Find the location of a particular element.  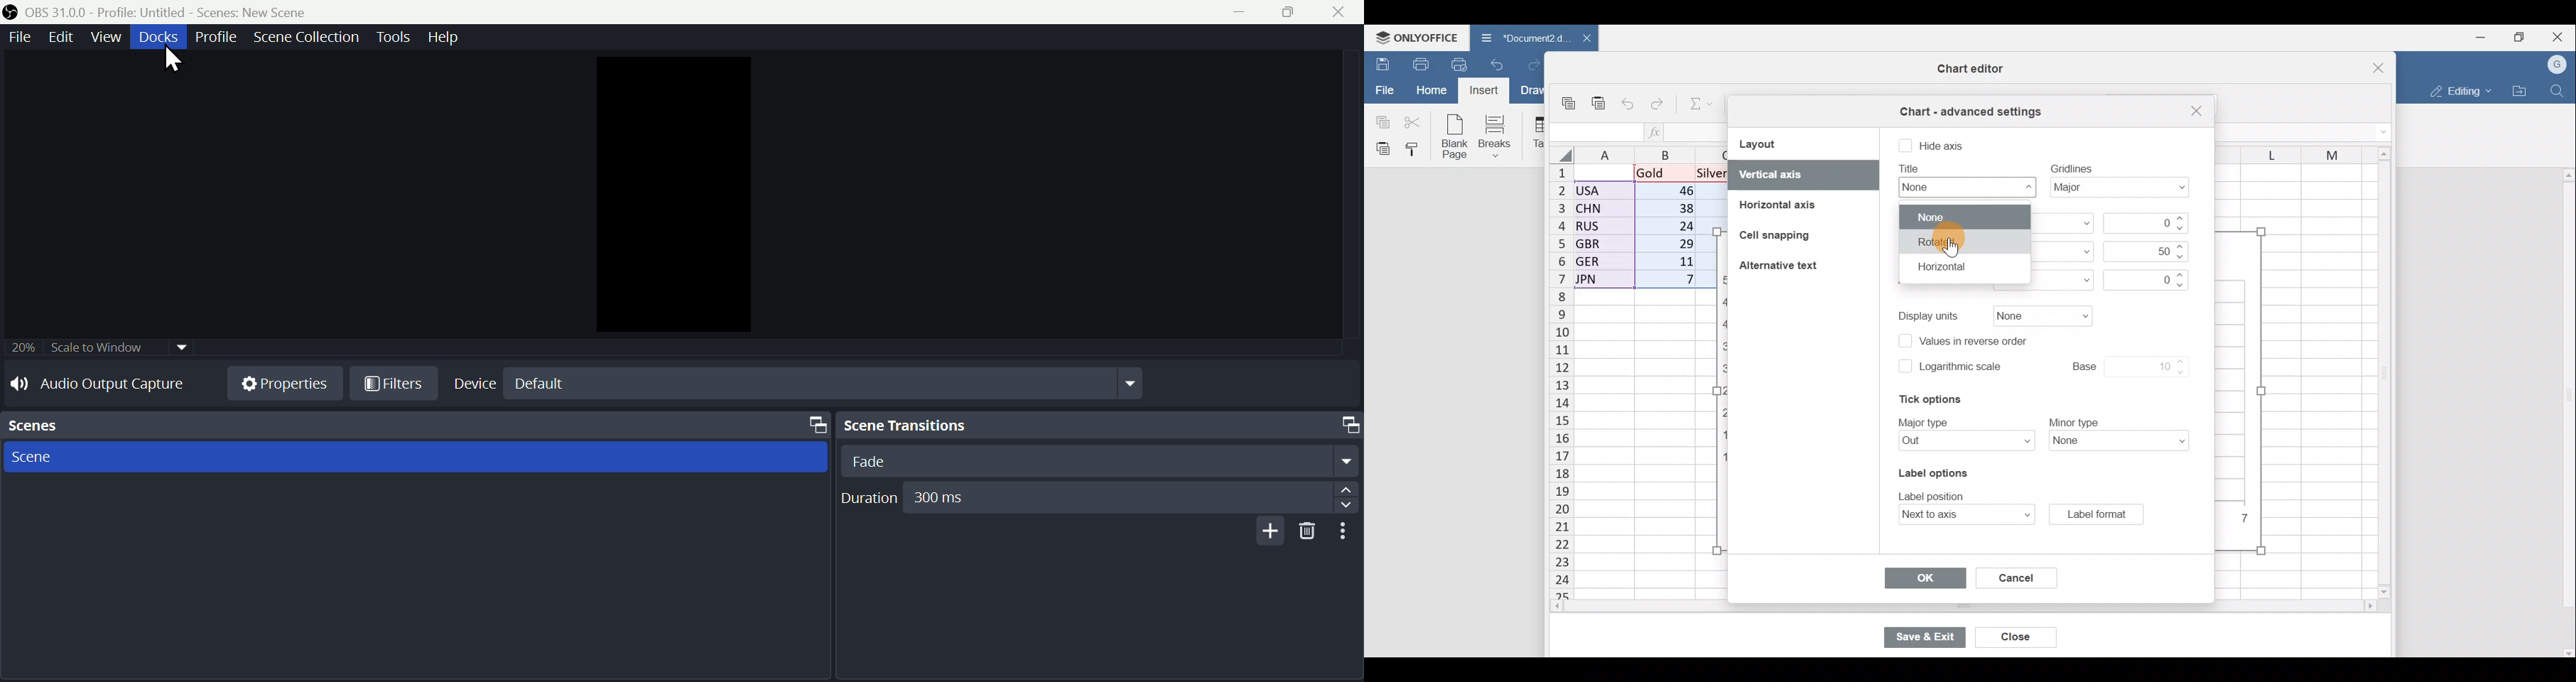

Document2.d is located at coordinates (1517, 38).